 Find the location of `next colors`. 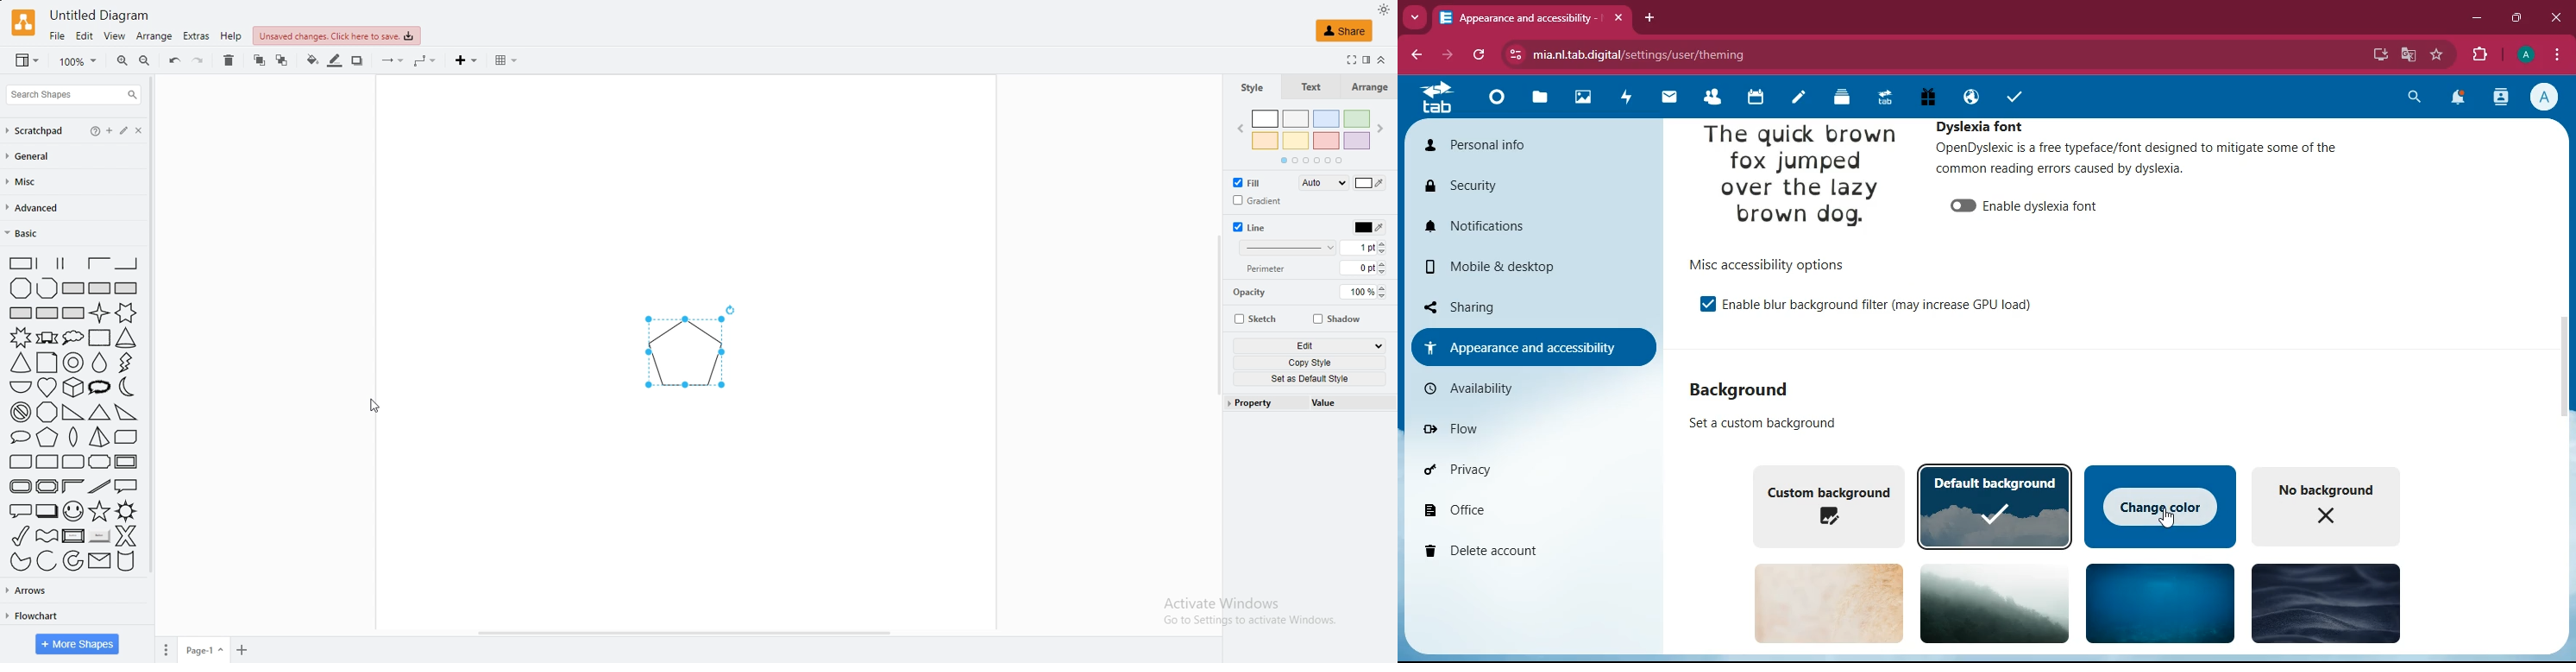

next colors is located at coordinates (1384, 129).